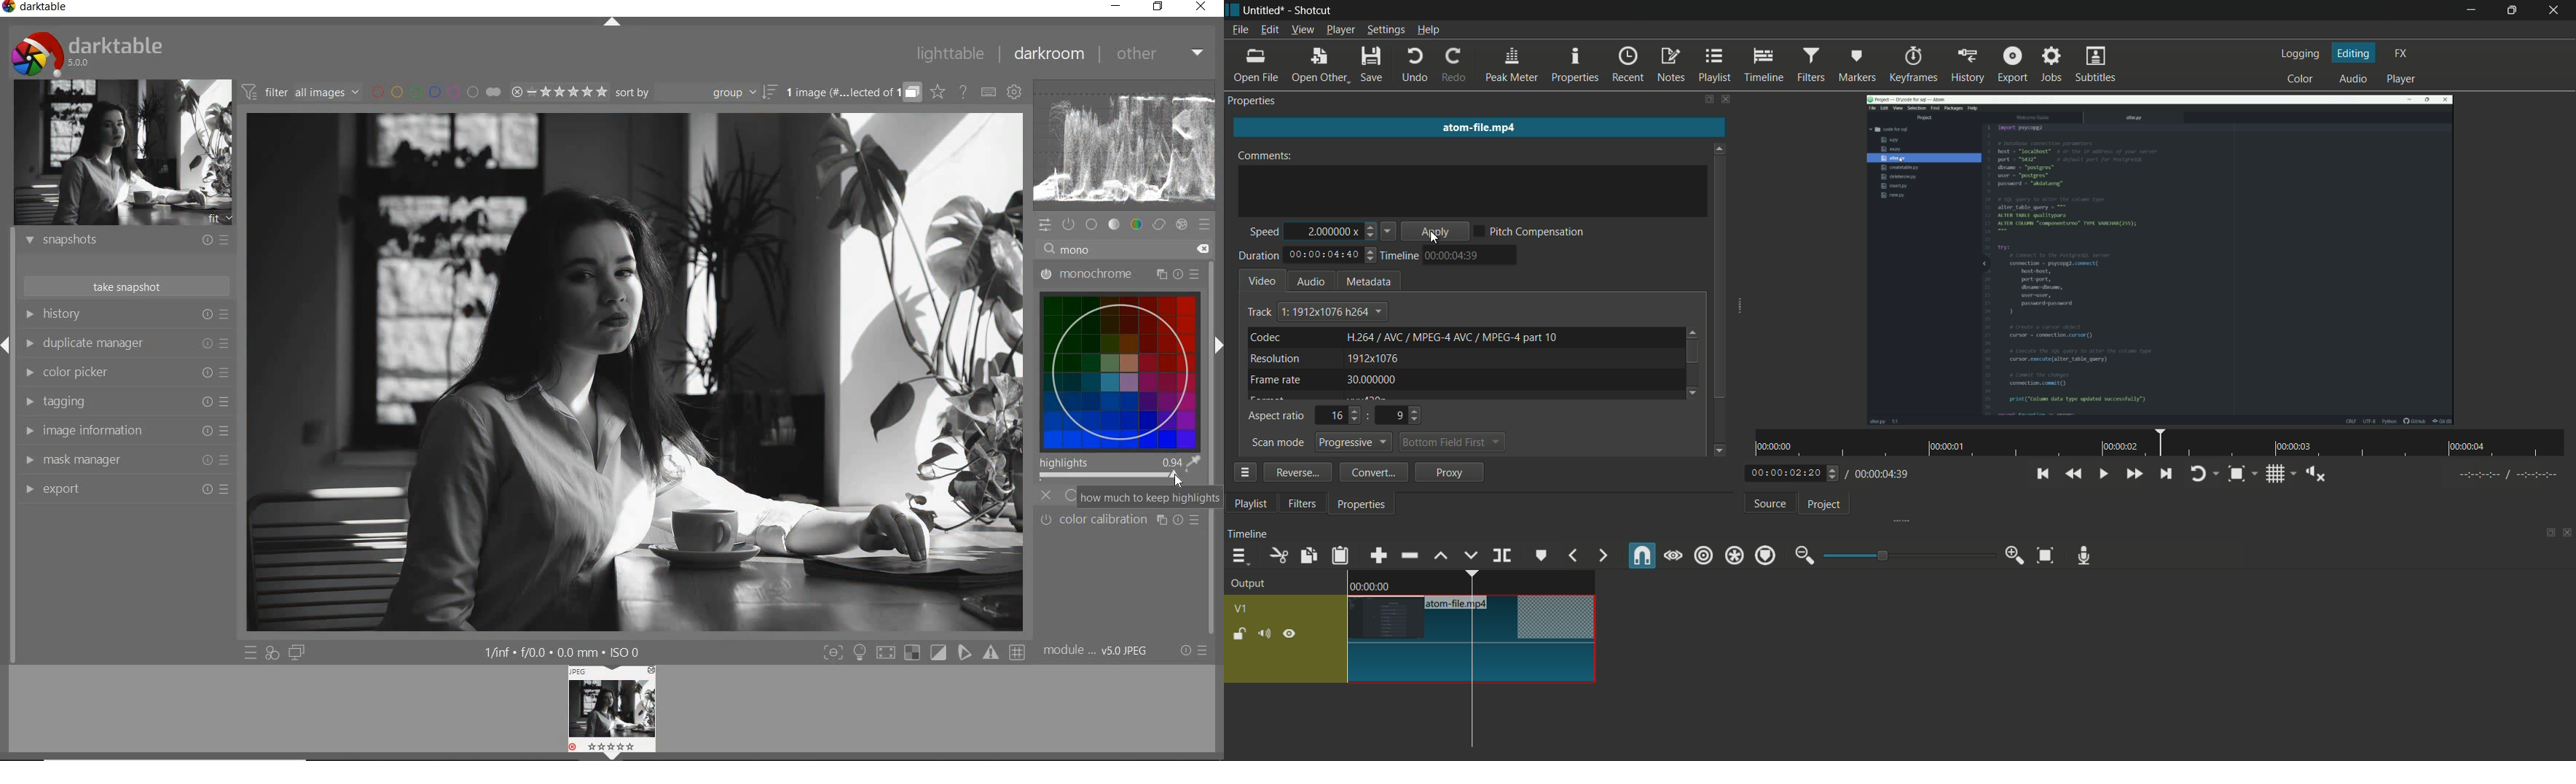 The image size is (2576, 784). I want to click on lift, so click(1443, 557).